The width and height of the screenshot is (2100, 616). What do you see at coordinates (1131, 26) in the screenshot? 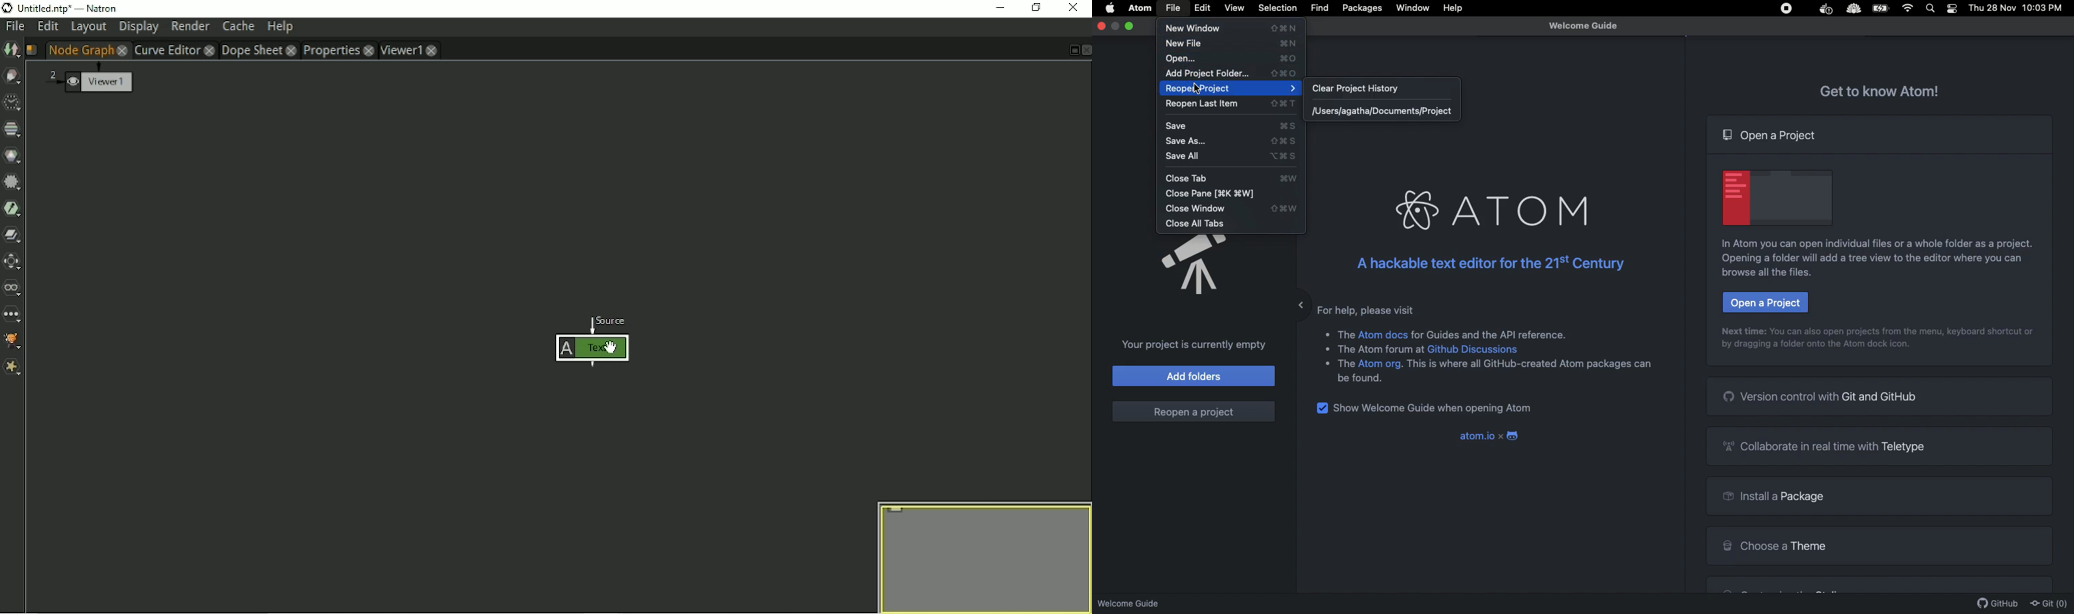
I see `Maximize` at bounding box center [1131, 26].